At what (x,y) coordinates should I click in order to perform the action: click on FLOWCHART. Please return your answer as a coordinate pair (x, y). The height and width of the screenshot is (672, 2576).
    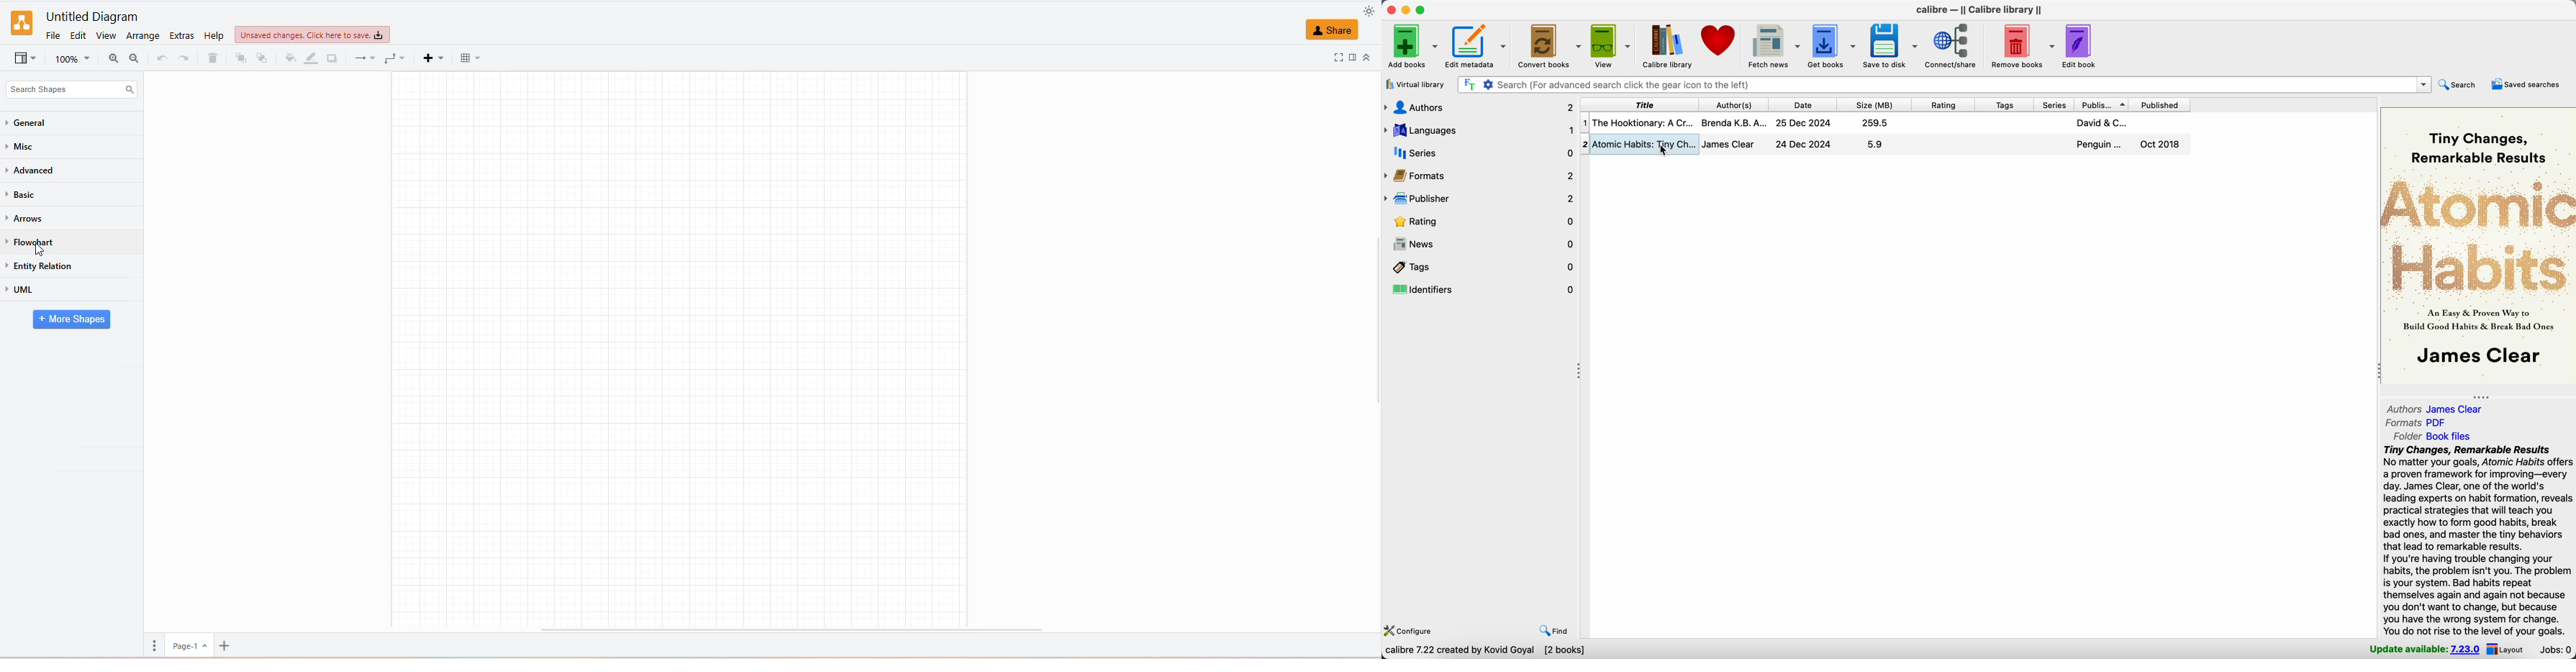
    Looking at the image, I should click on (33, 244).